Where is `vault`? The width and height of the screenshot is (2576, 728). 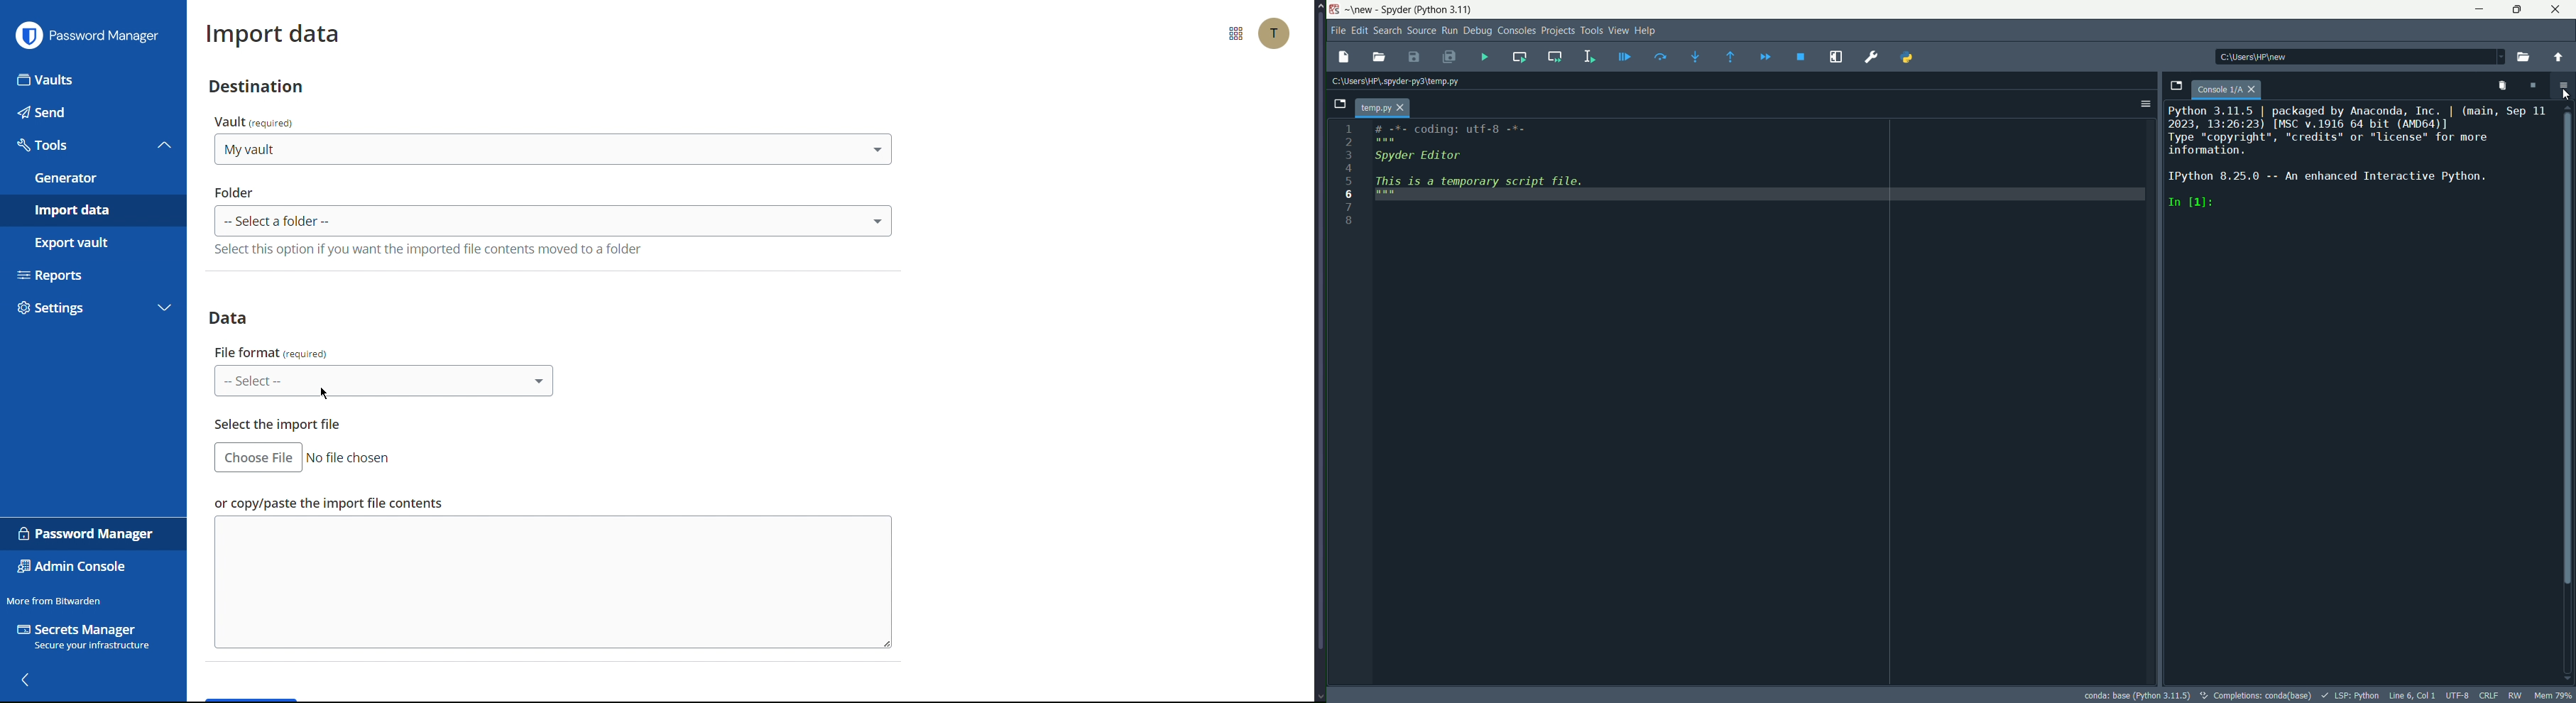 vault is located at coordinates (258, 121).